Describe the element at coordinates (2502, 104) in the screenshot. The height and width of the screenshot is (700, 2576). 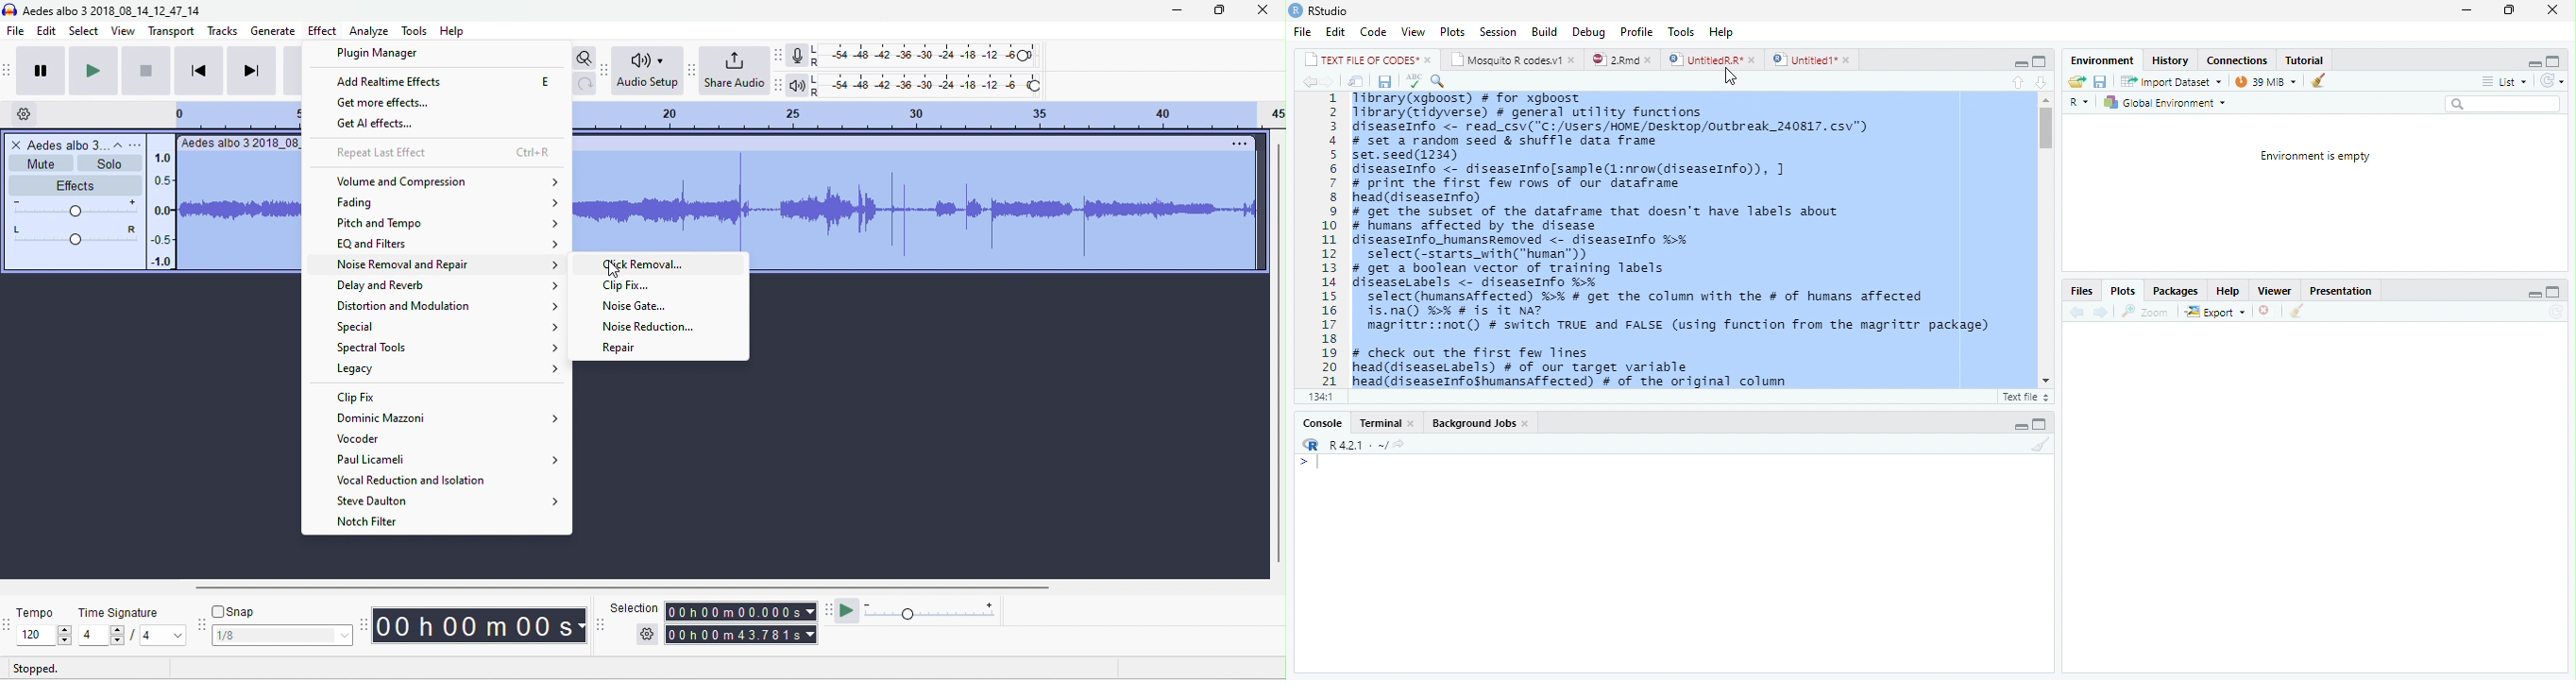
I see `Search` at that location.